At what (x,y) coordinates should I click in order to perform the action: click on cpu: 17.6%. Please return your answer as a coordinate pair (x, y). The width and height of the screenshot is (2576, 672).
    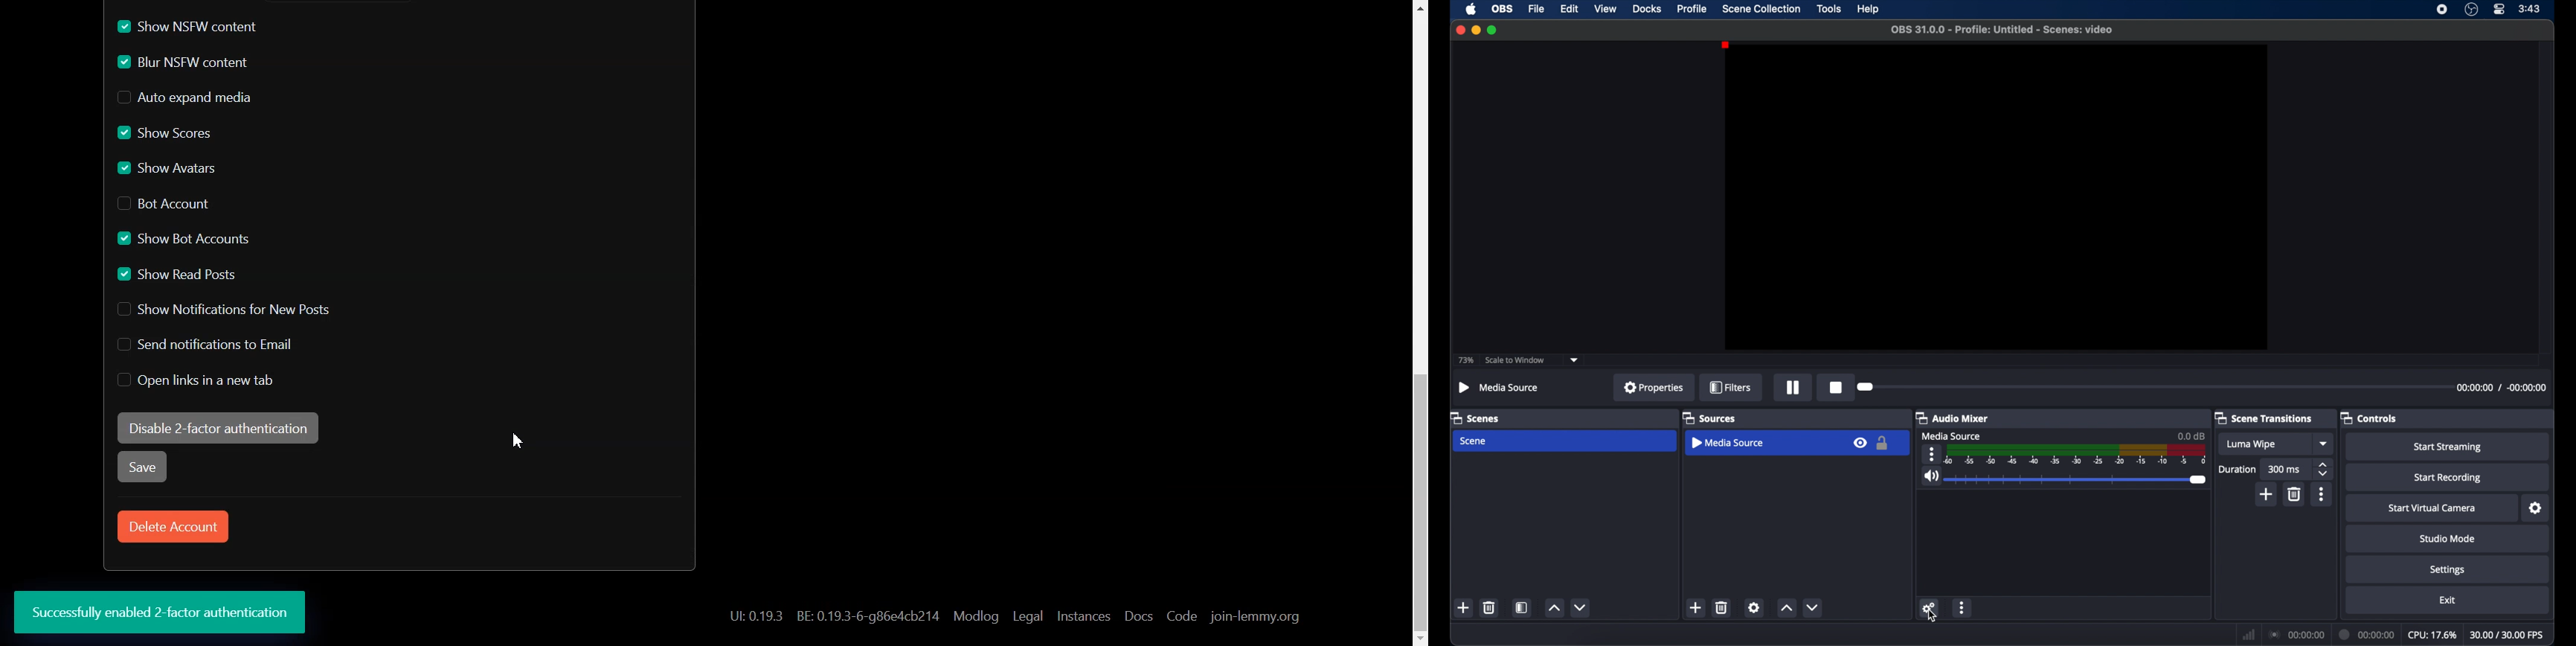
    Looking at the image, I should click on (2431, 635).